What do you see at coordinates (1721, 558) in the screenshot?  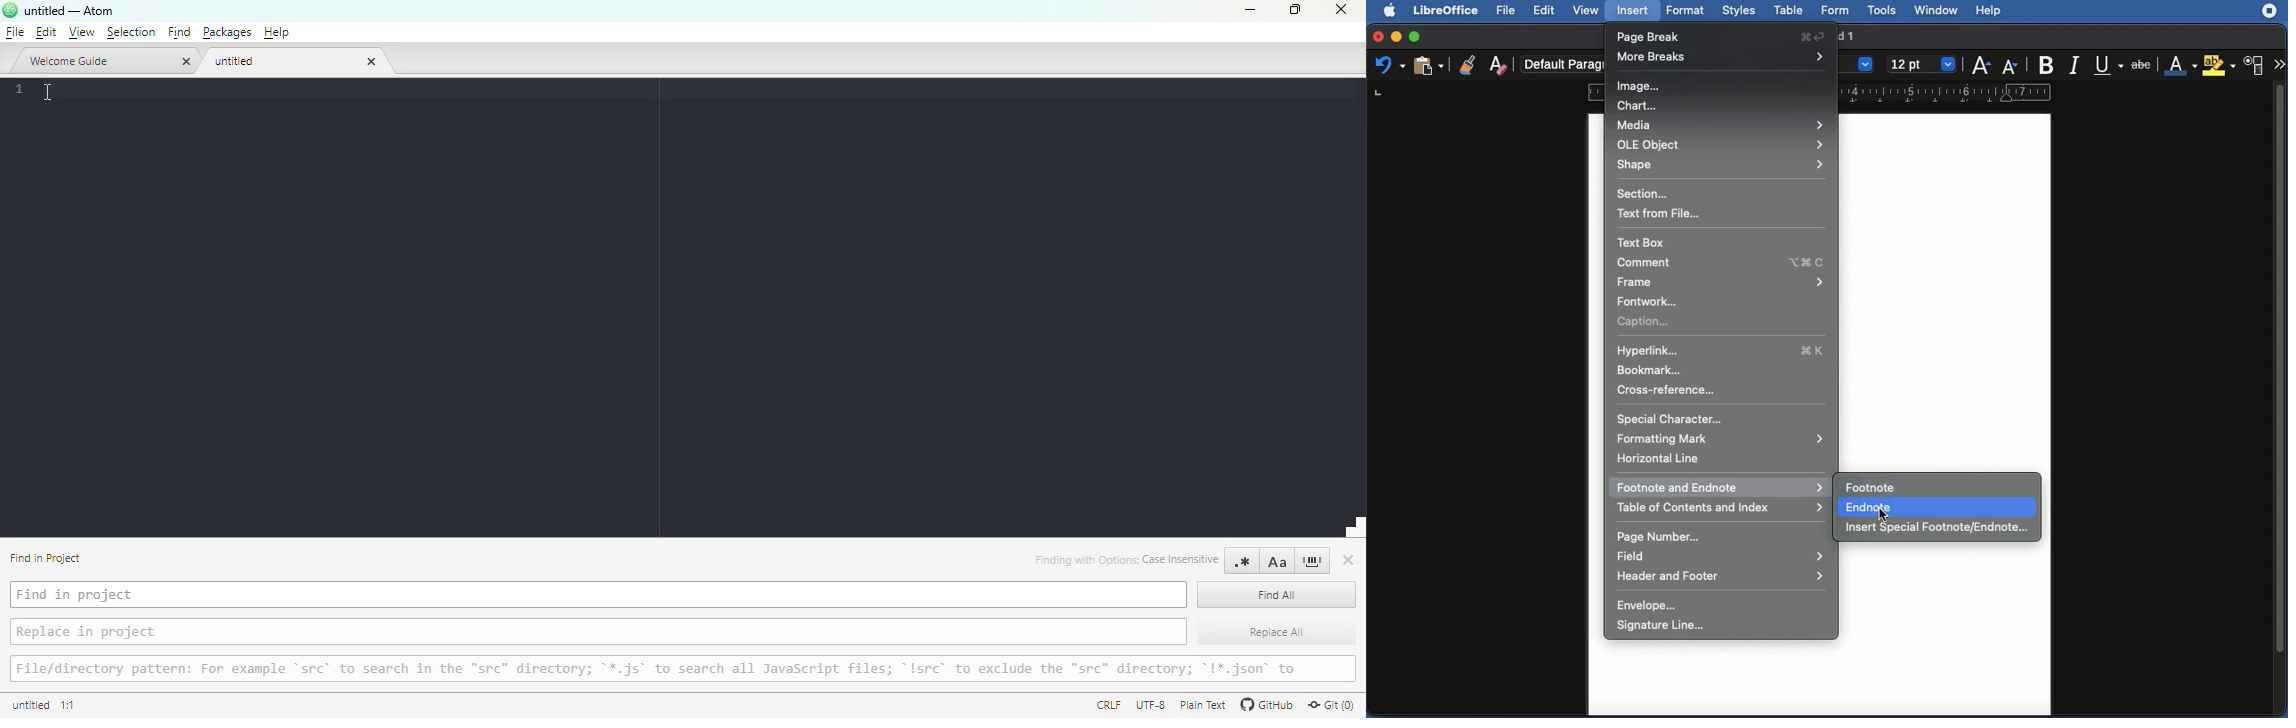 I see `Field` at bounding box center [1721, 558].